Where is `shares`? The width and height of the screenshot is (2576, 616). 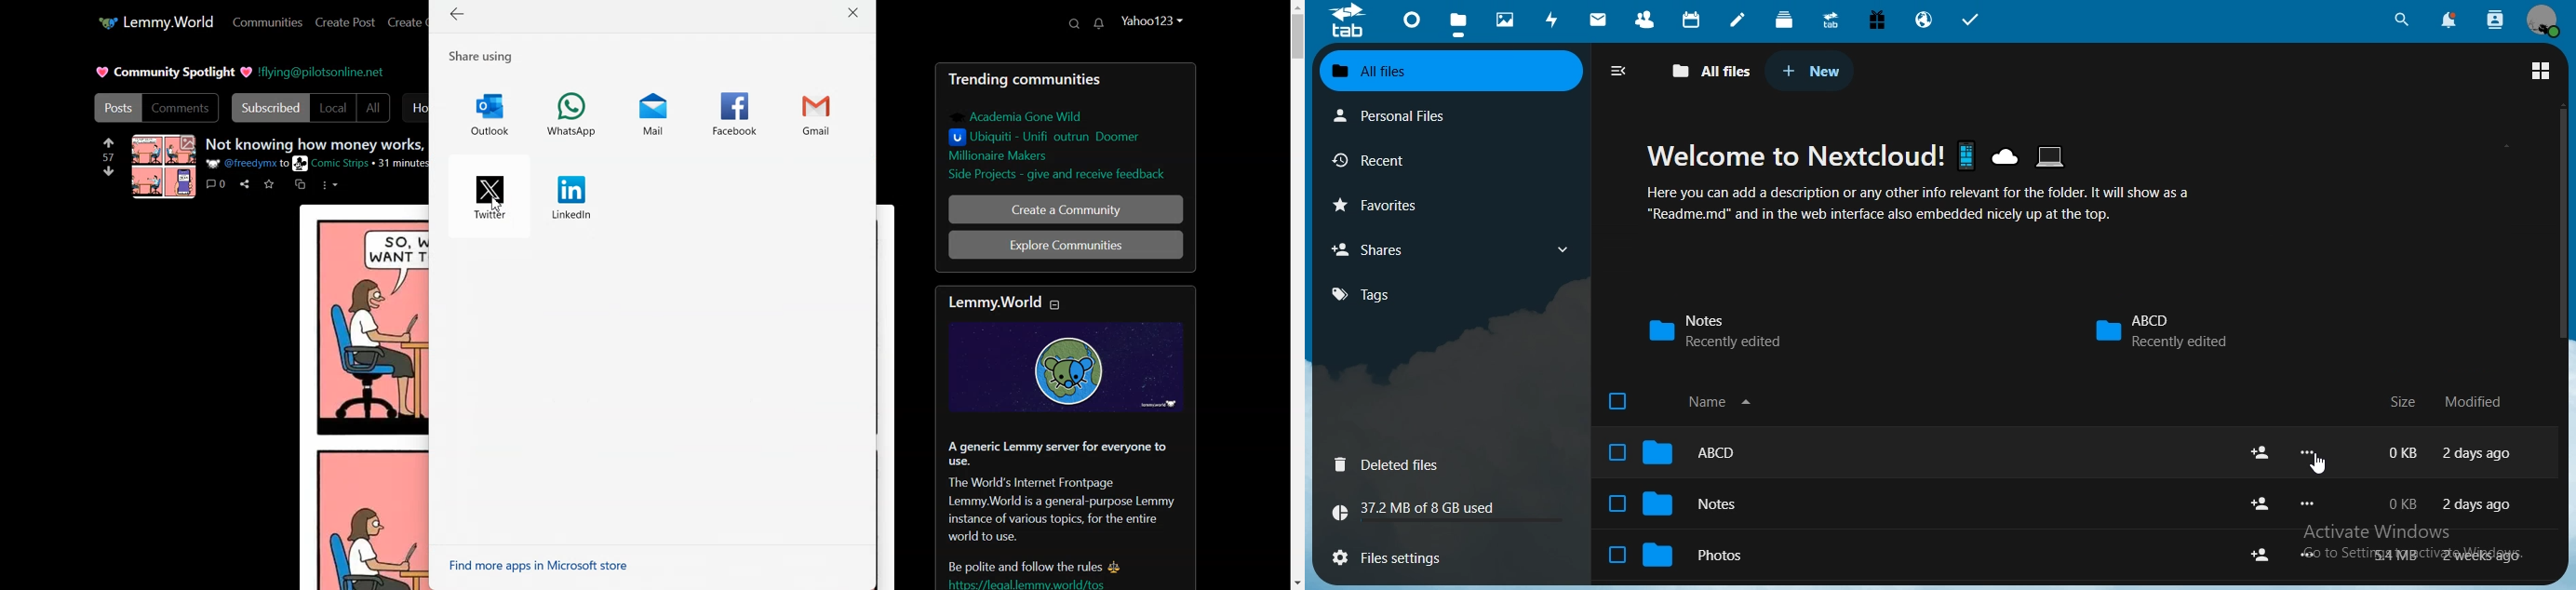 shares is located at coordinates (1374, 249).